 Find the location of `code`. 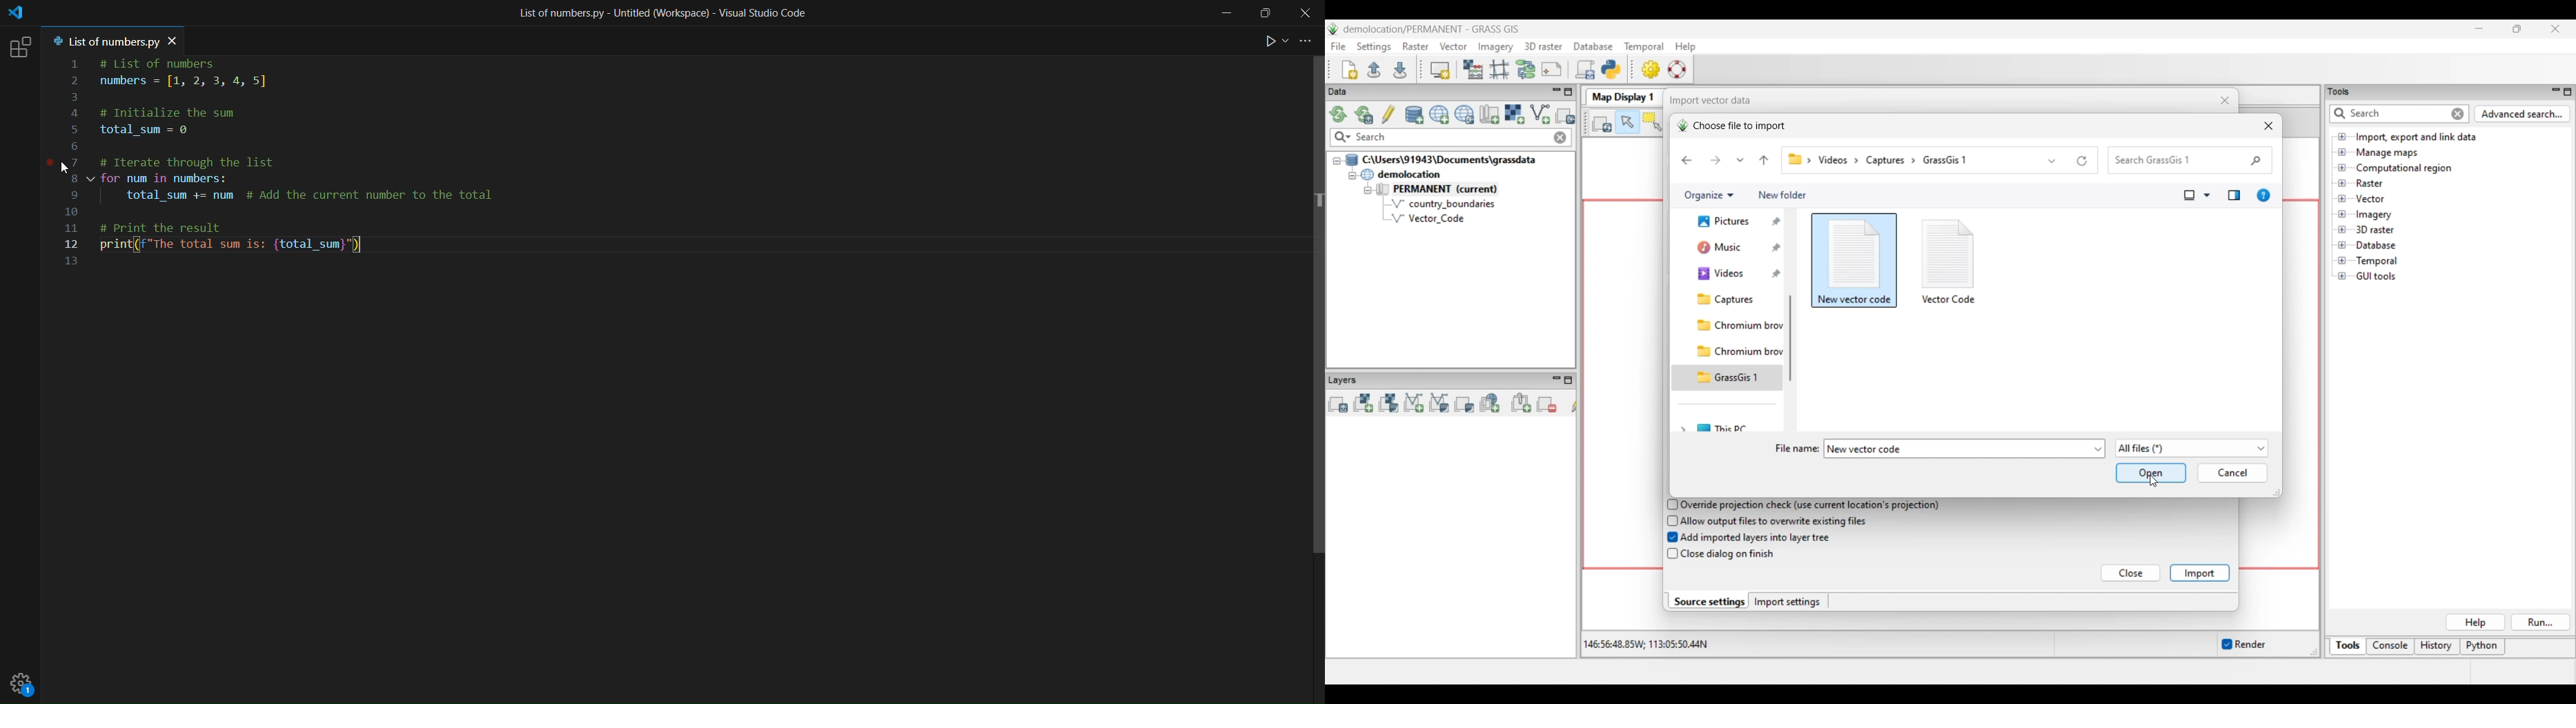

code is located at coordinates (302, 168).